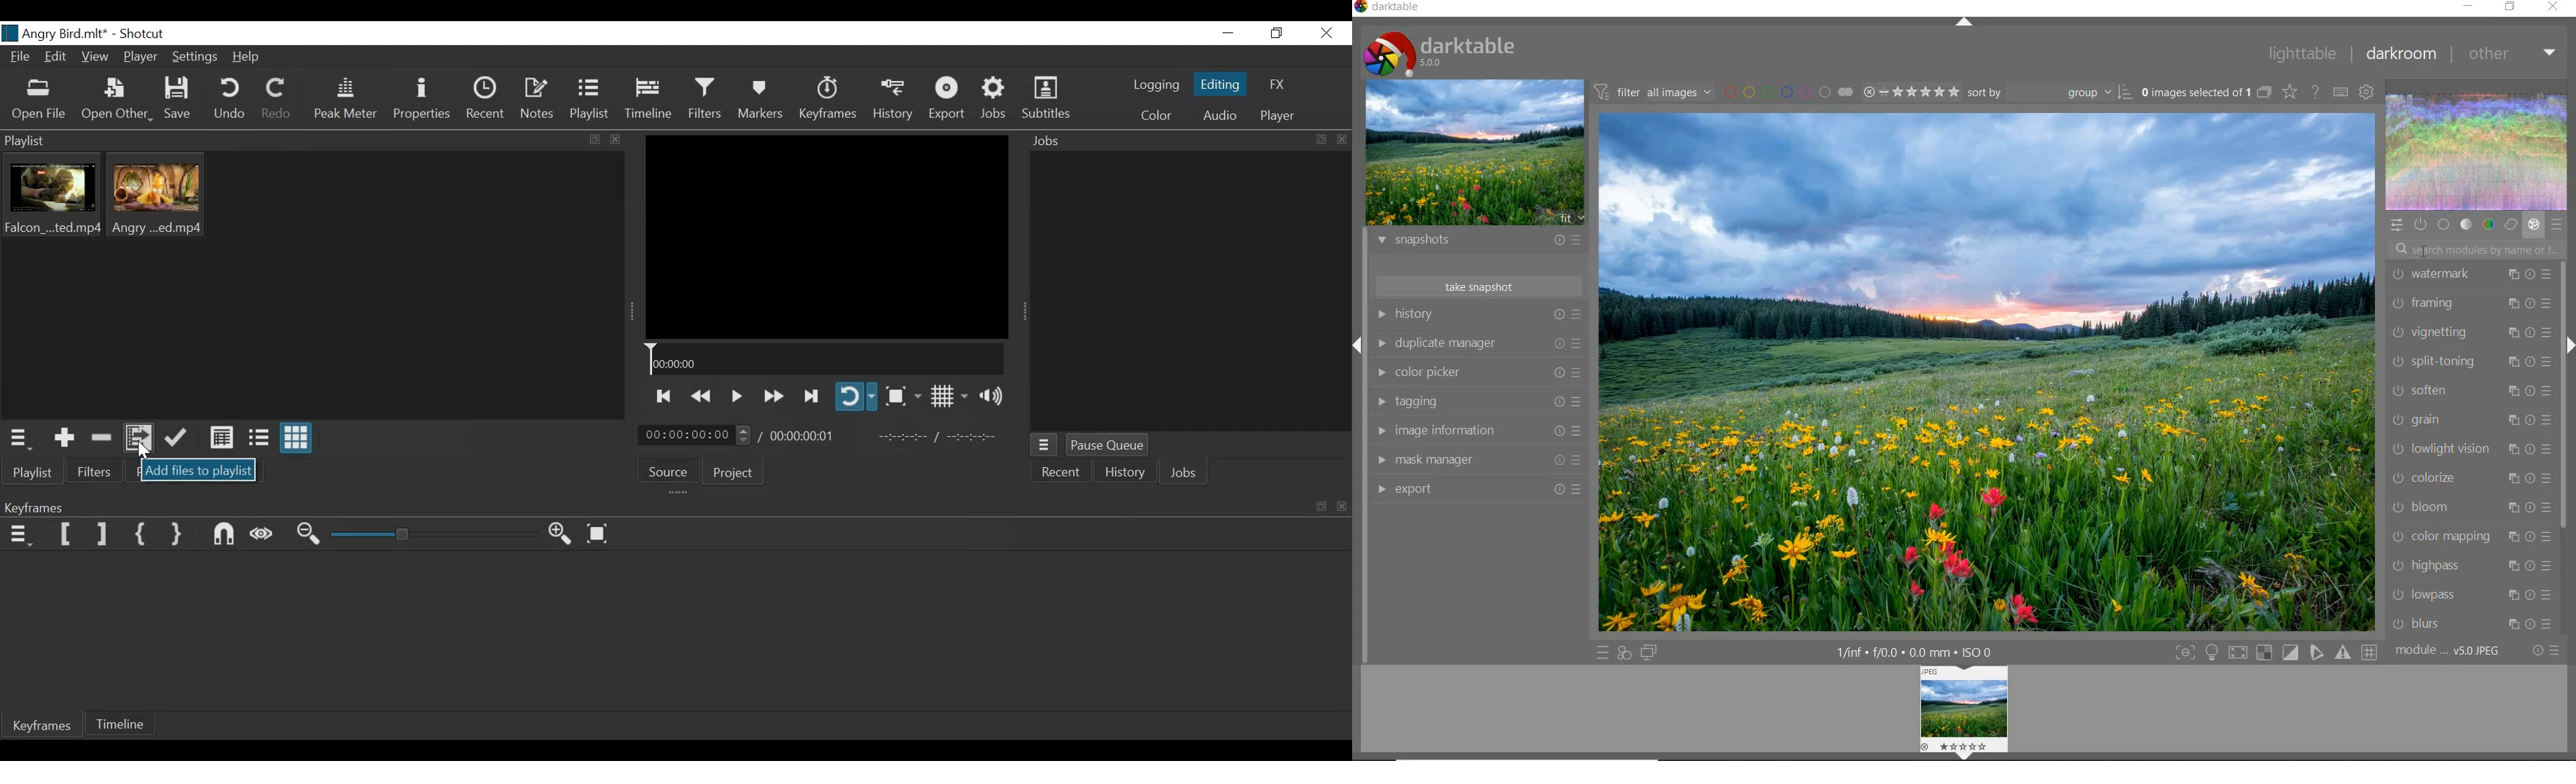 The width and height of the screenshot is (2576, 784). What do you see at coordinates (1127, 474) in the screenshot?
I see `History` at bounding box center [1127, 474].